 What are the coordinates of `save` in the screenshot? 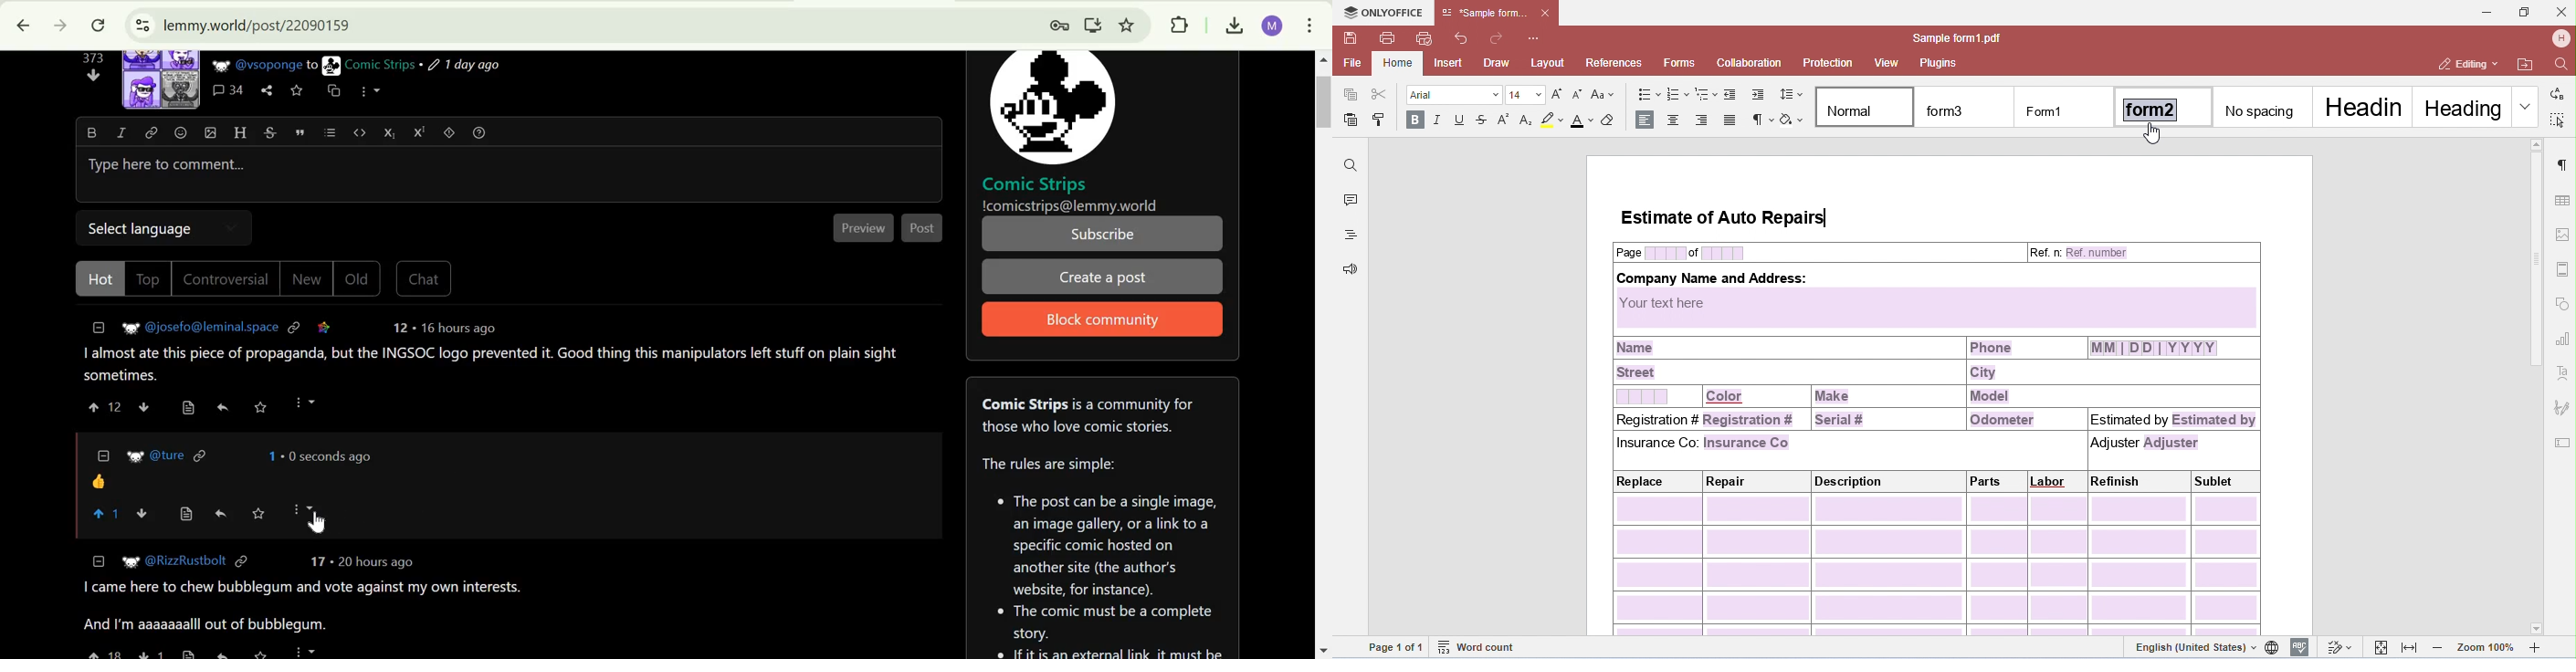 It's located at (260, 407).